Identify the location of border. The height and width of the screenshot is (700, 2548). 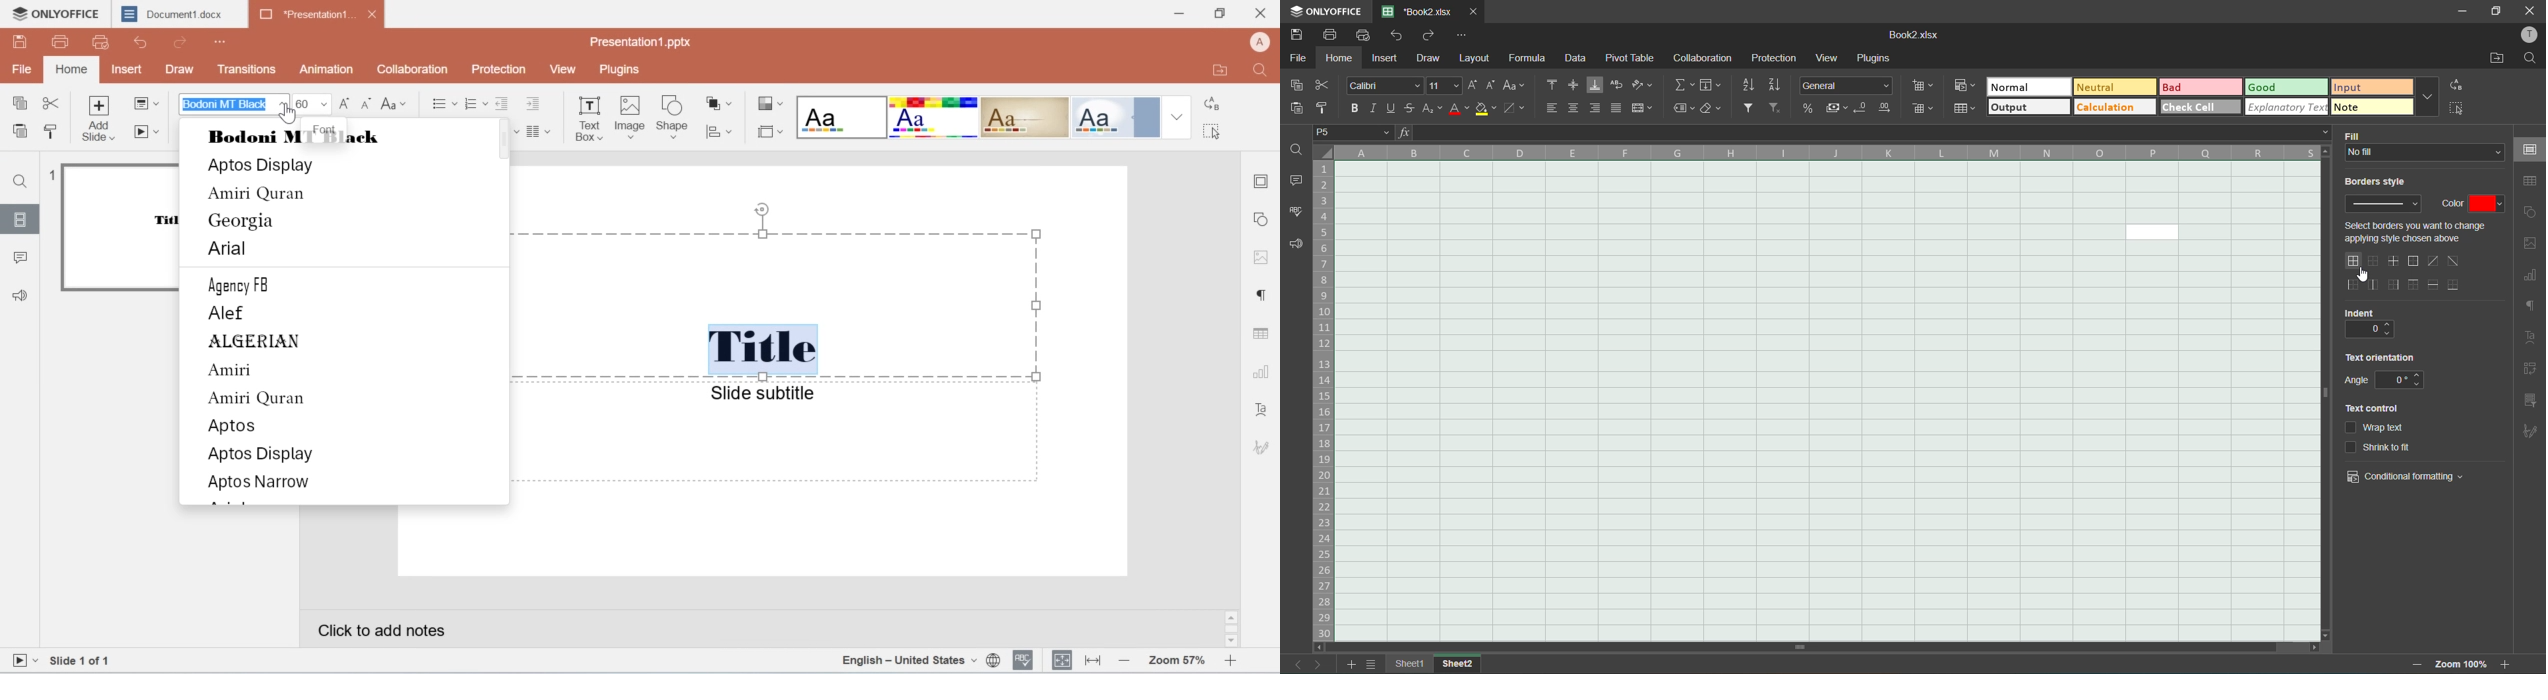
(1262, 179).